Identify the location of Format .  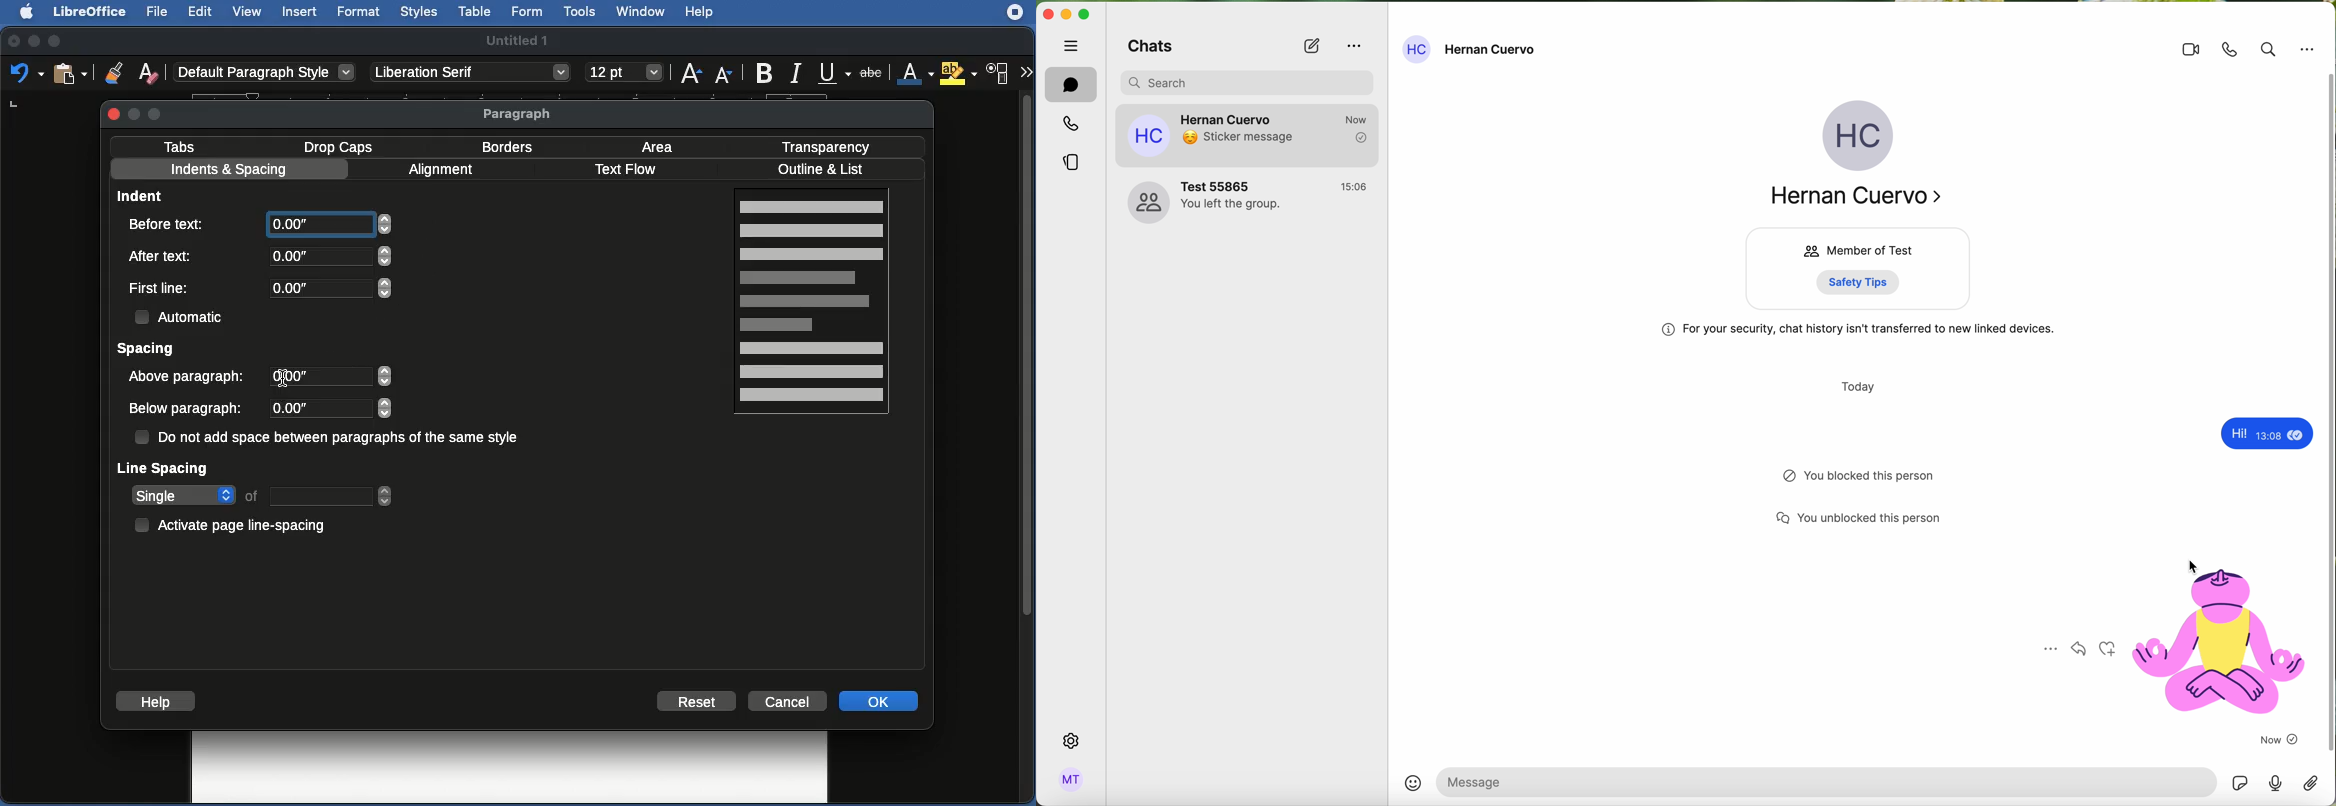
(358, 12).